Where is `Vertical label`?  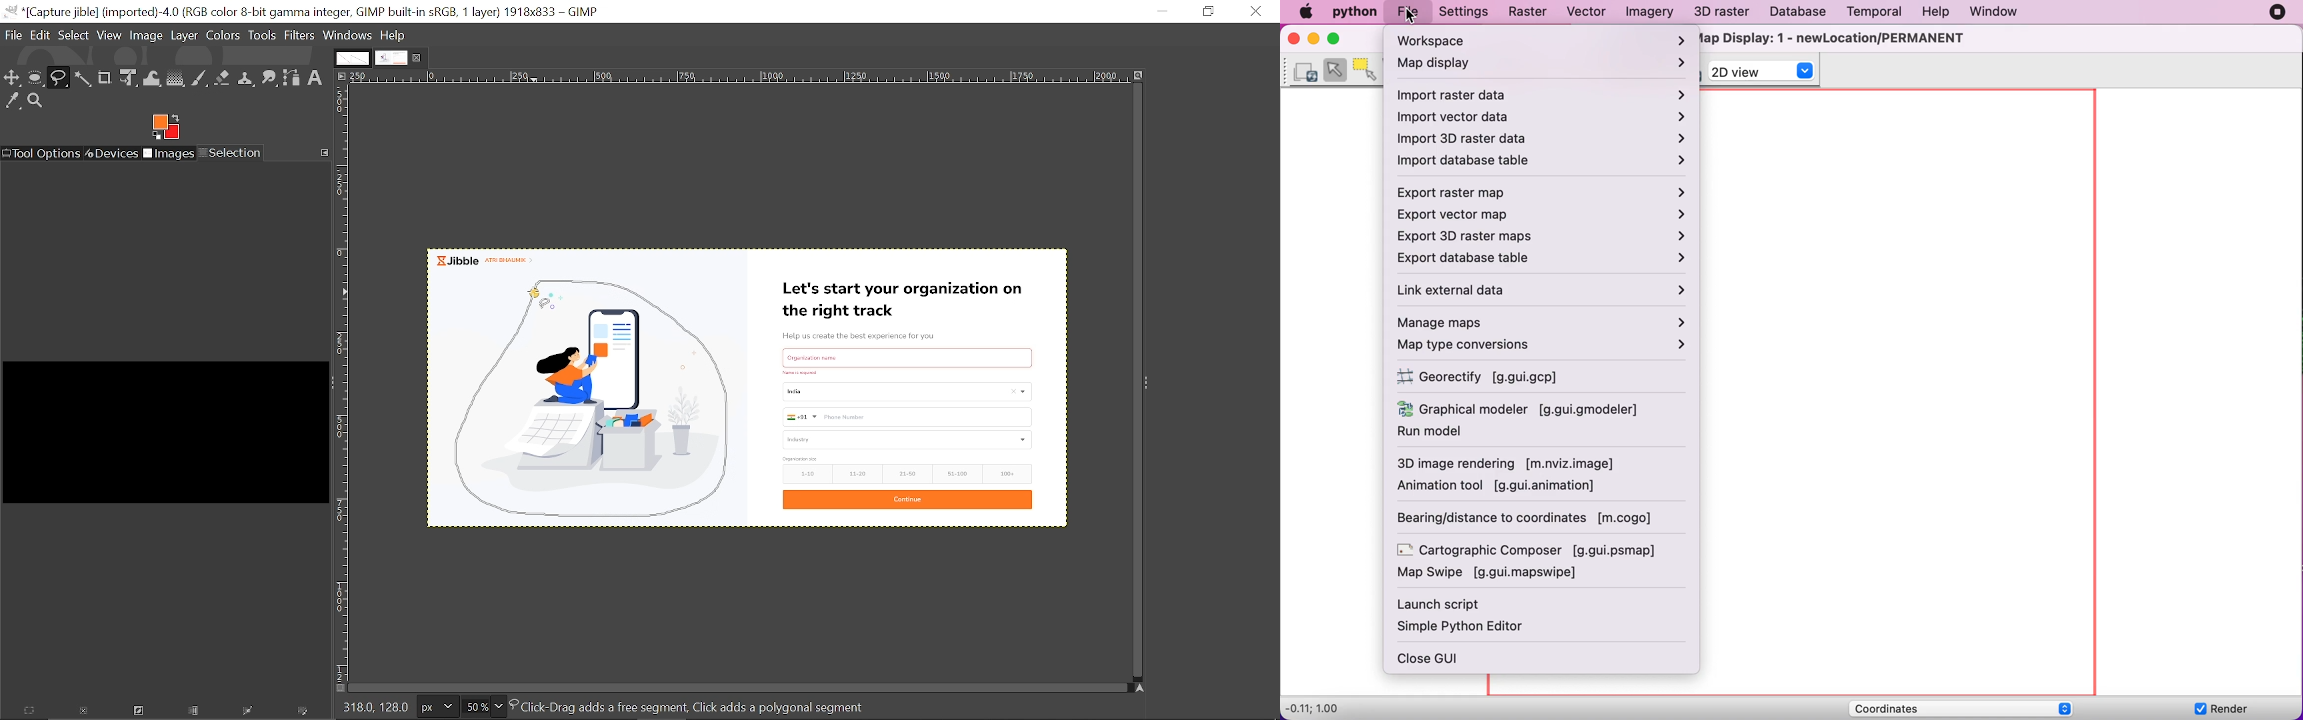
Vertical label is located at coordinates (344, 384).